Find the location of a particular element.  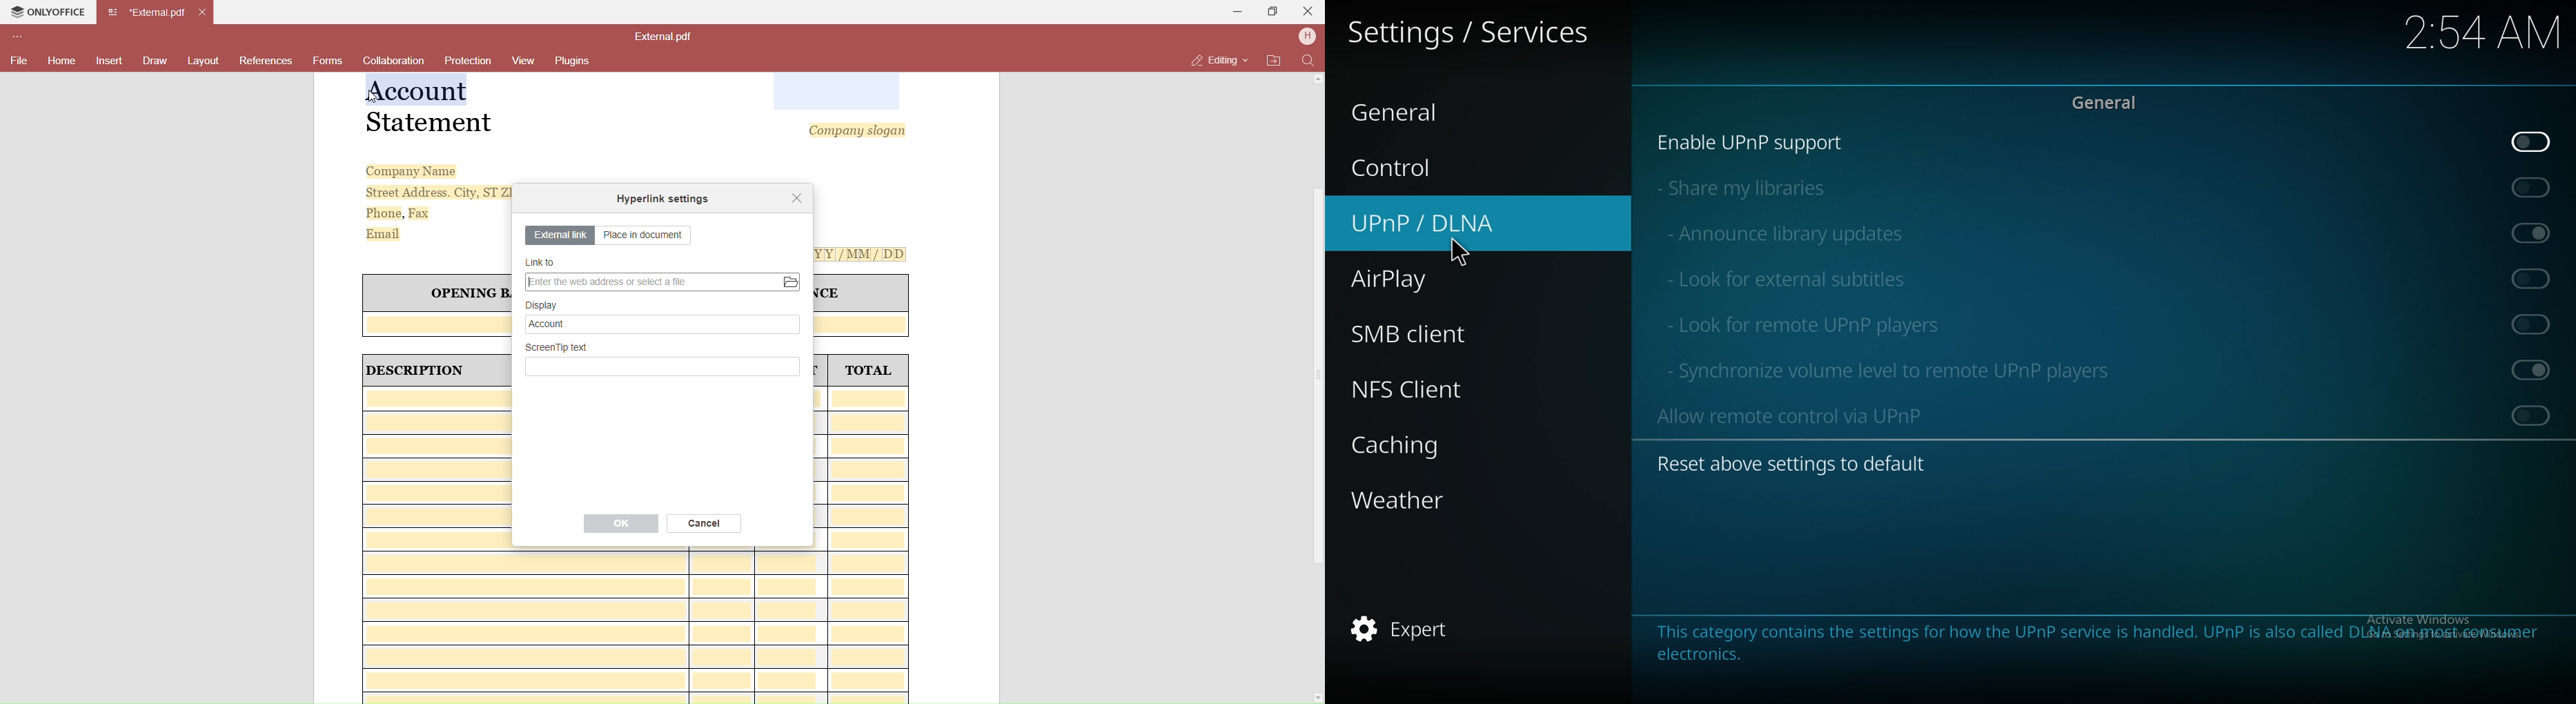

services is located at coordinates (1470, 36).